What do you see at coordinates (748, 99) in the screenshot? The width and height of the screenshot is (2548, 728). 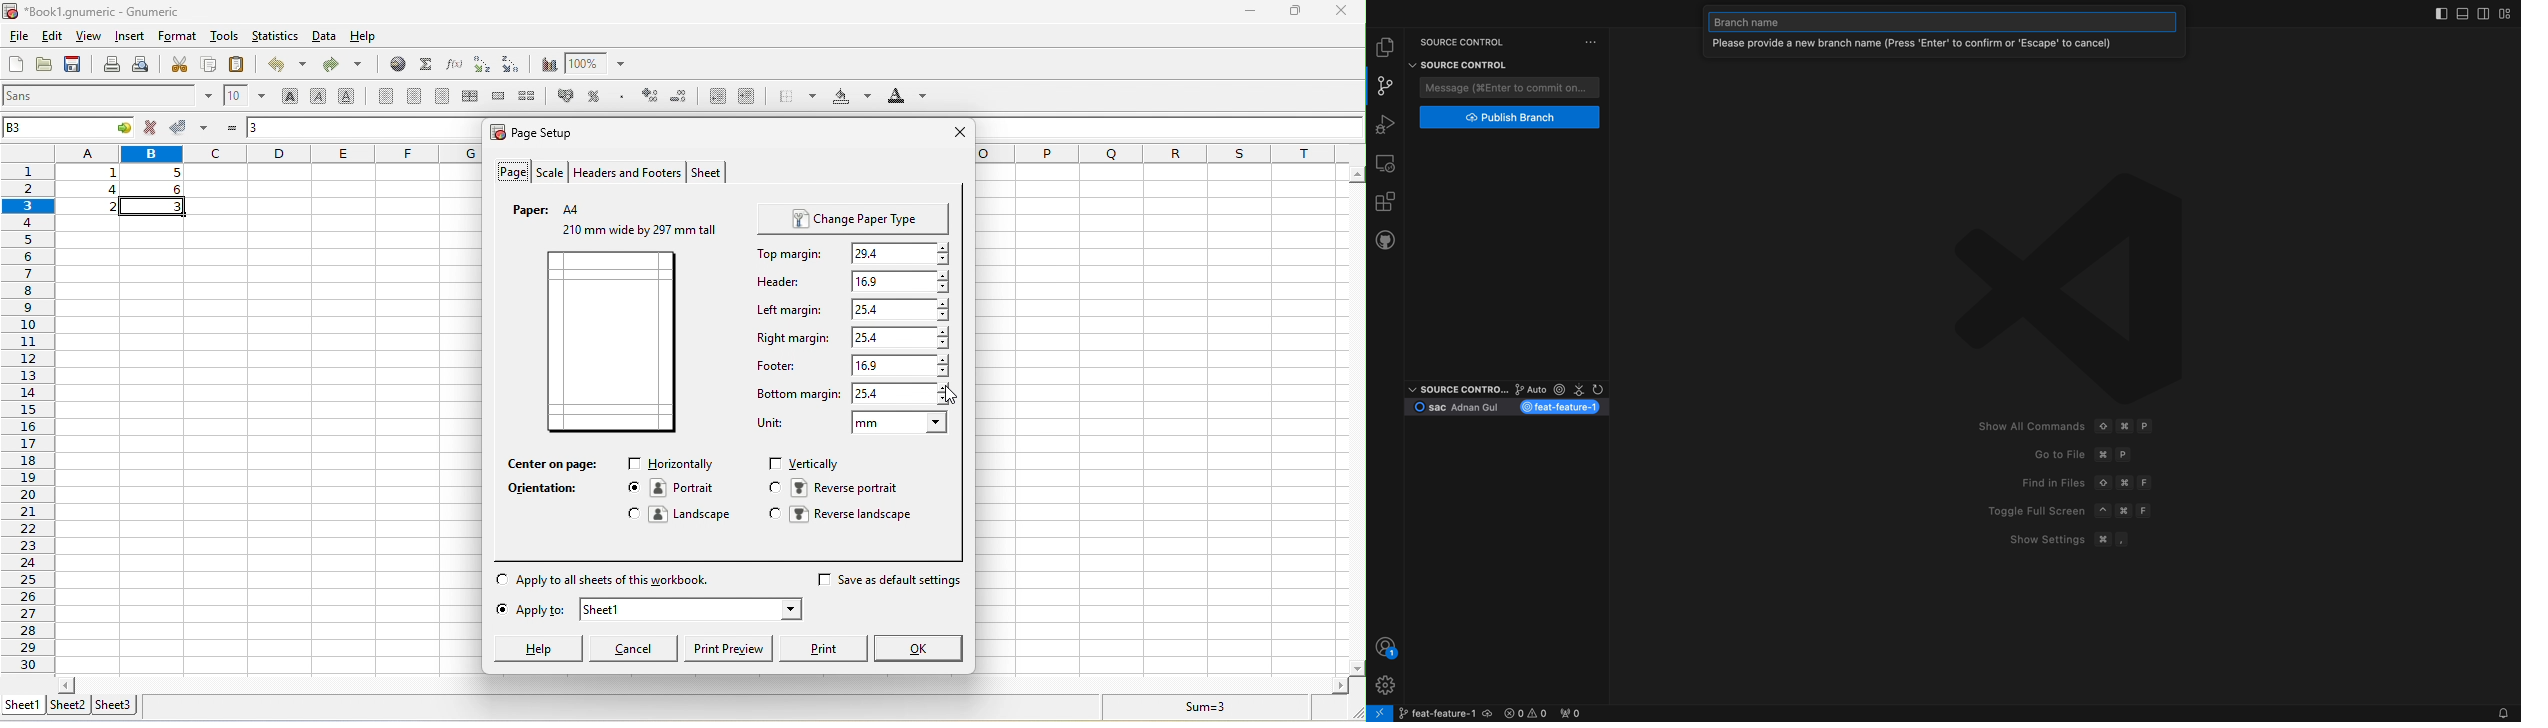 I see `increase the indent` at bounding box center [748, 99].